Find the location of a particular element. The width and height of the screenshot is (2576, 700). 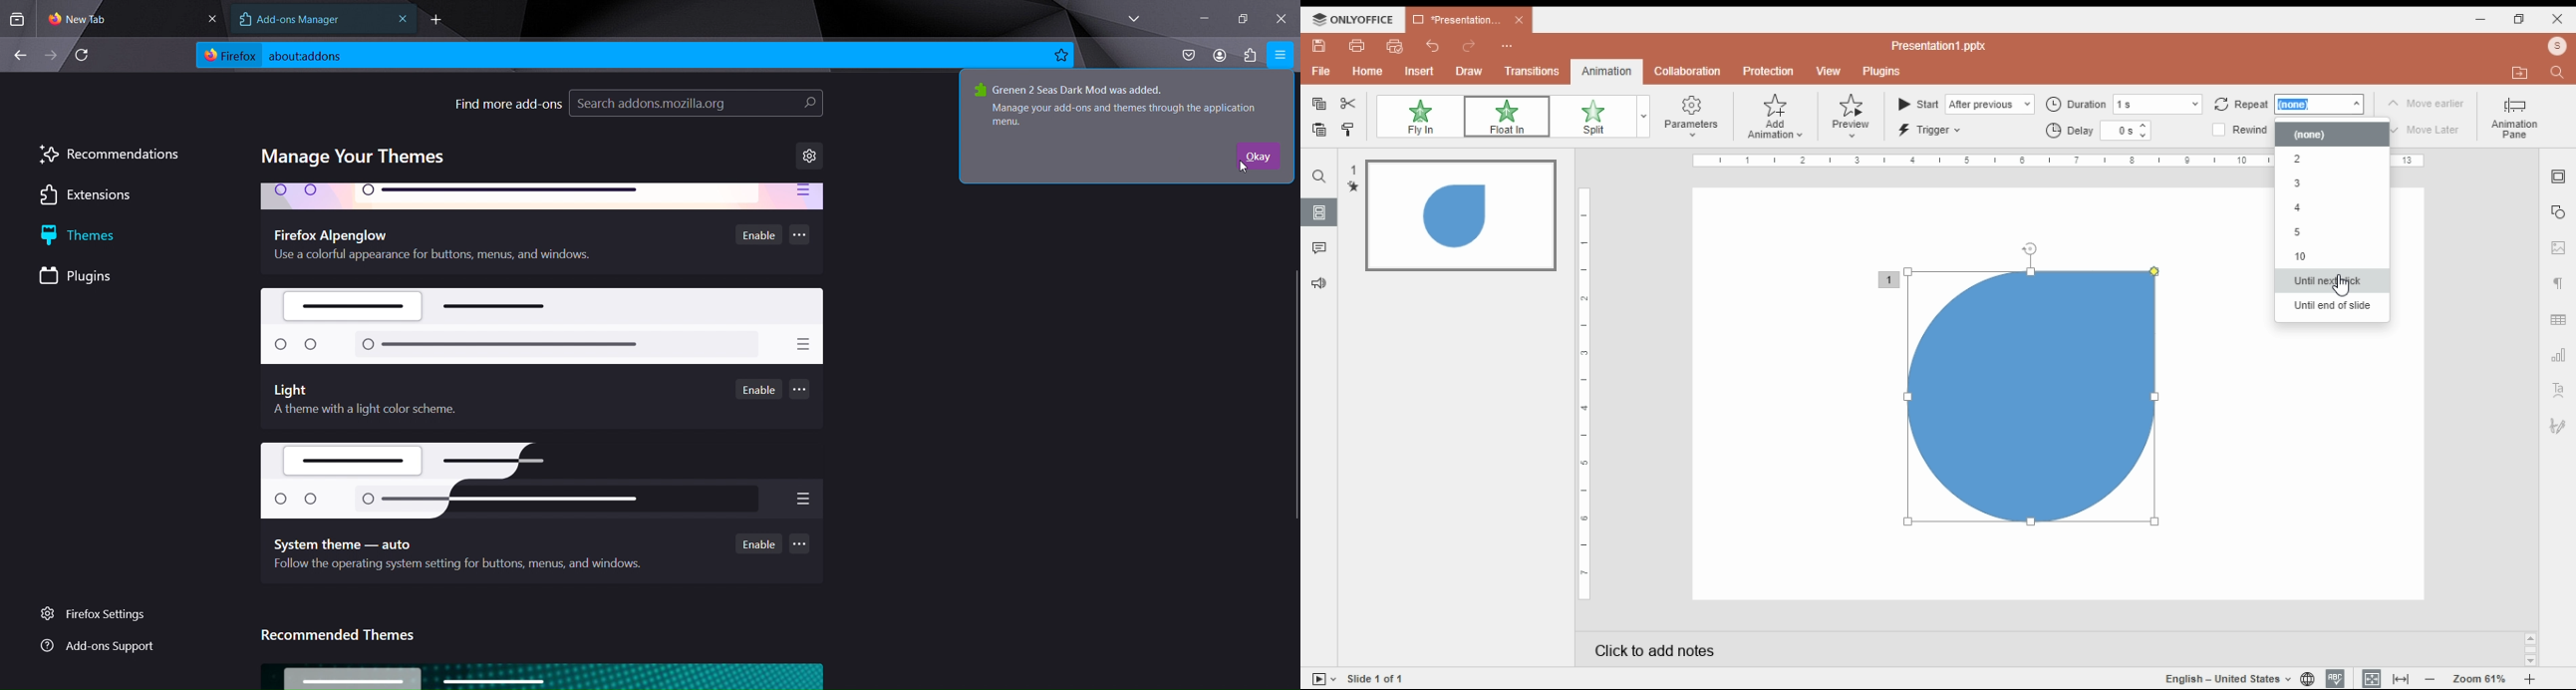

enable is located at coordinates (759, 543).